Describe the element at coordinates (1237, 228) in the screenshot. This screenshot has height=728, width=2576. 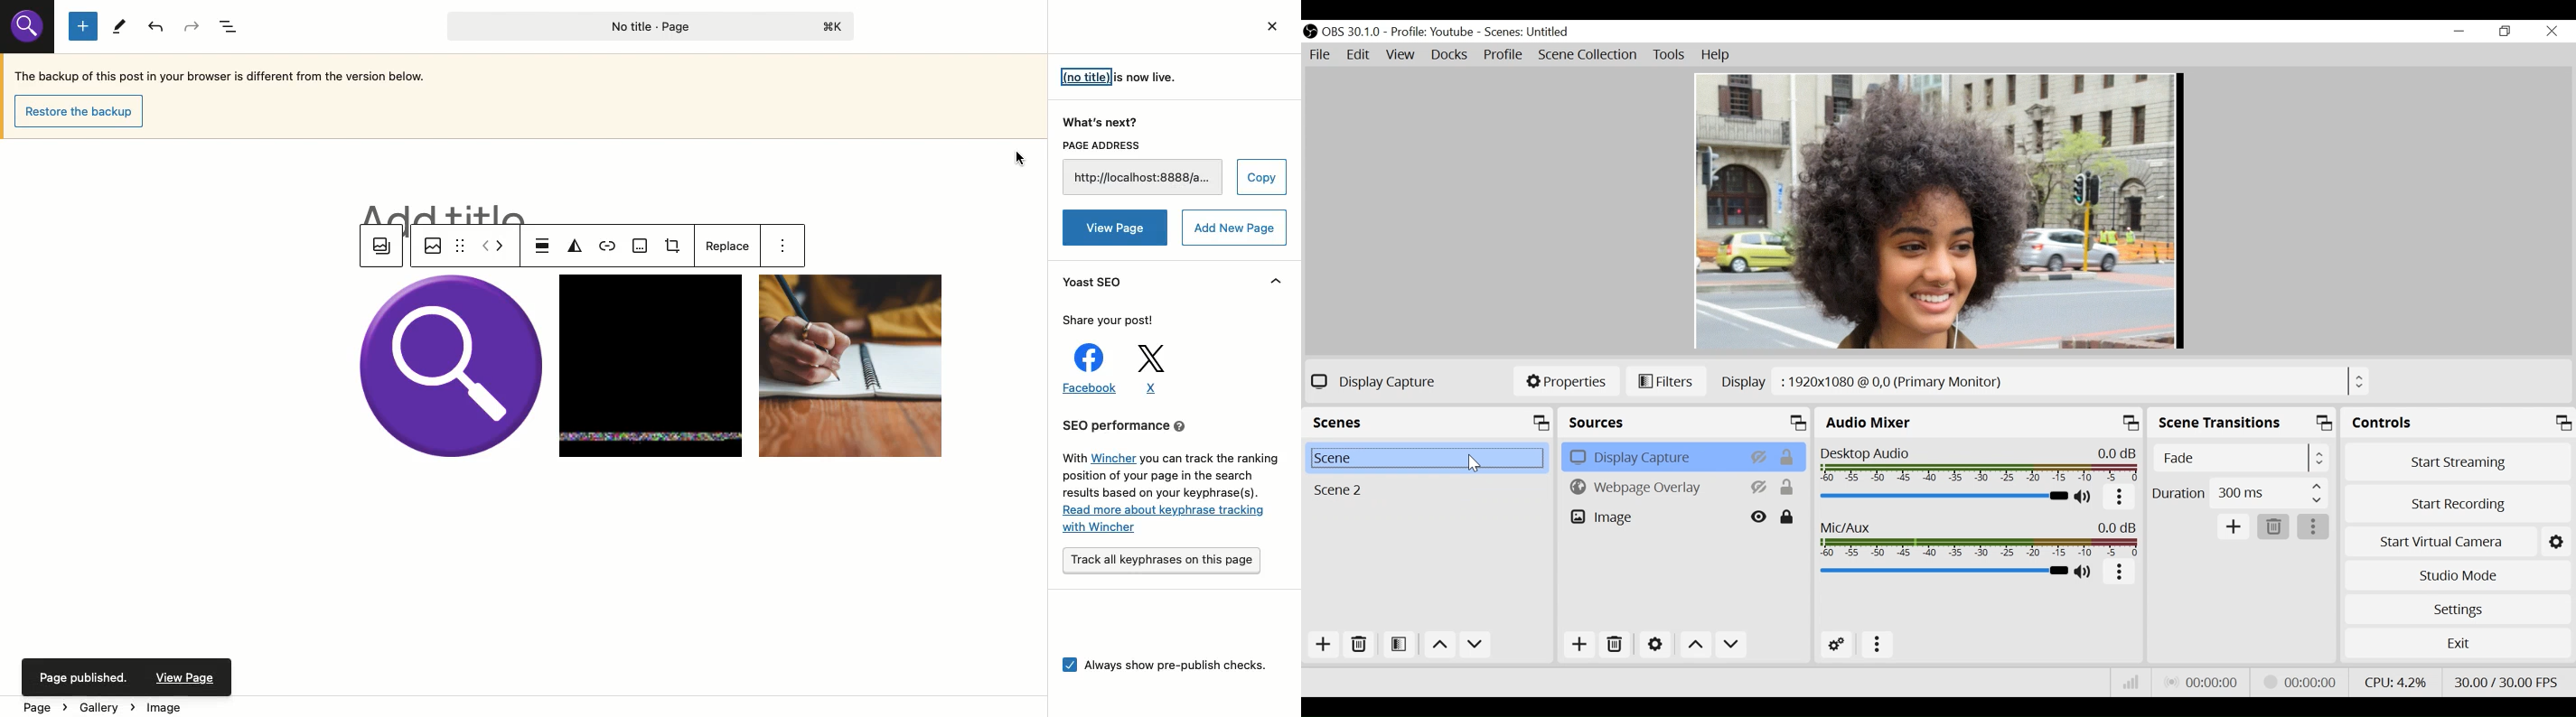
I see `Add new page` at that location.